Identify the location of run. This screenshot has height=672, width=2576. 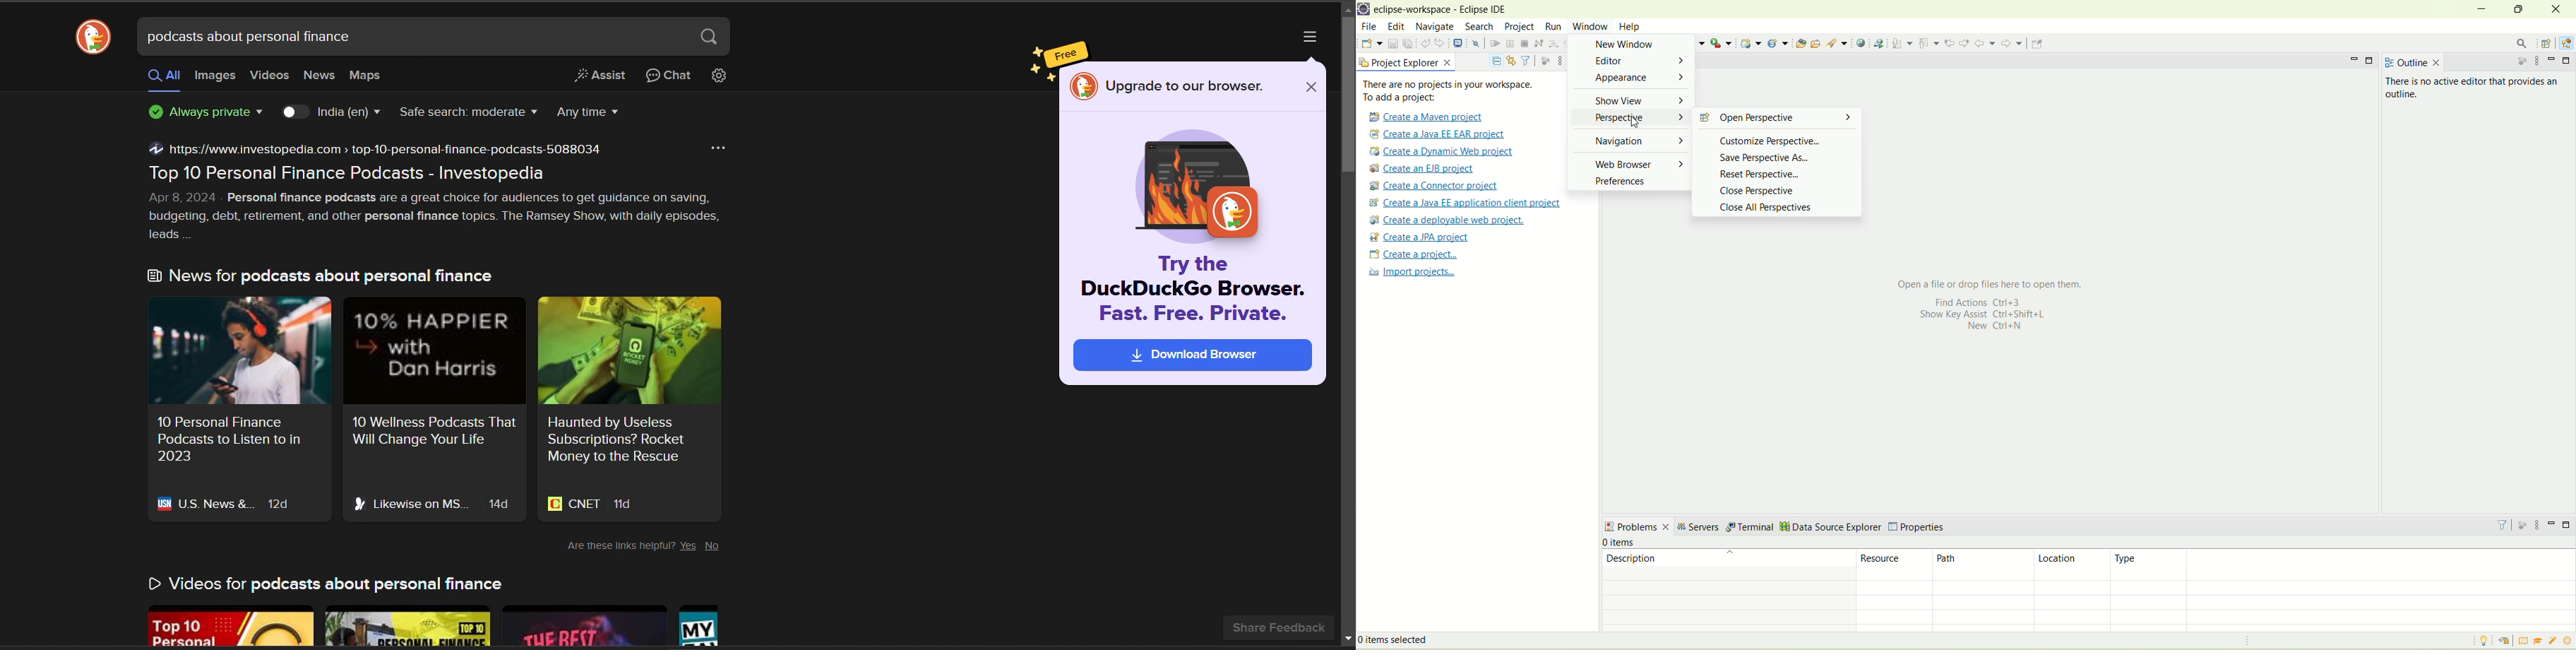
(1555, 26).